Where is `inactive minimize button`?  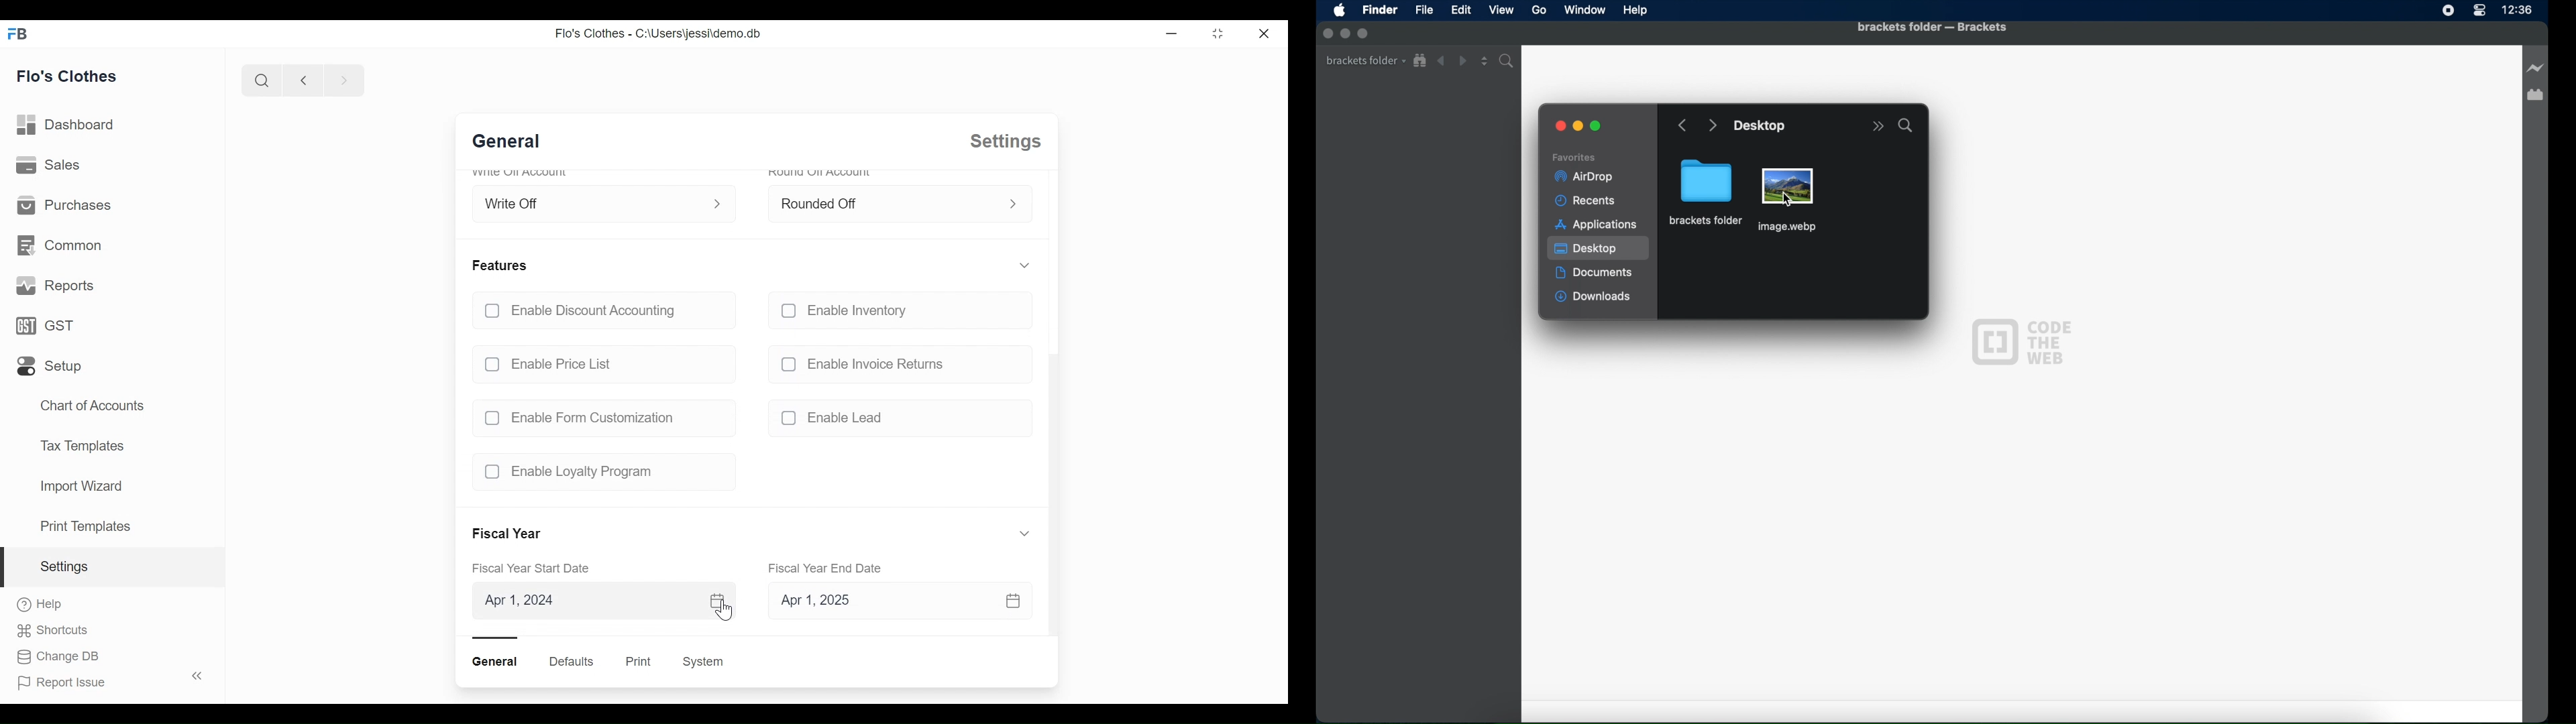 inactive minimize button is located at coordinates (1345, 34).